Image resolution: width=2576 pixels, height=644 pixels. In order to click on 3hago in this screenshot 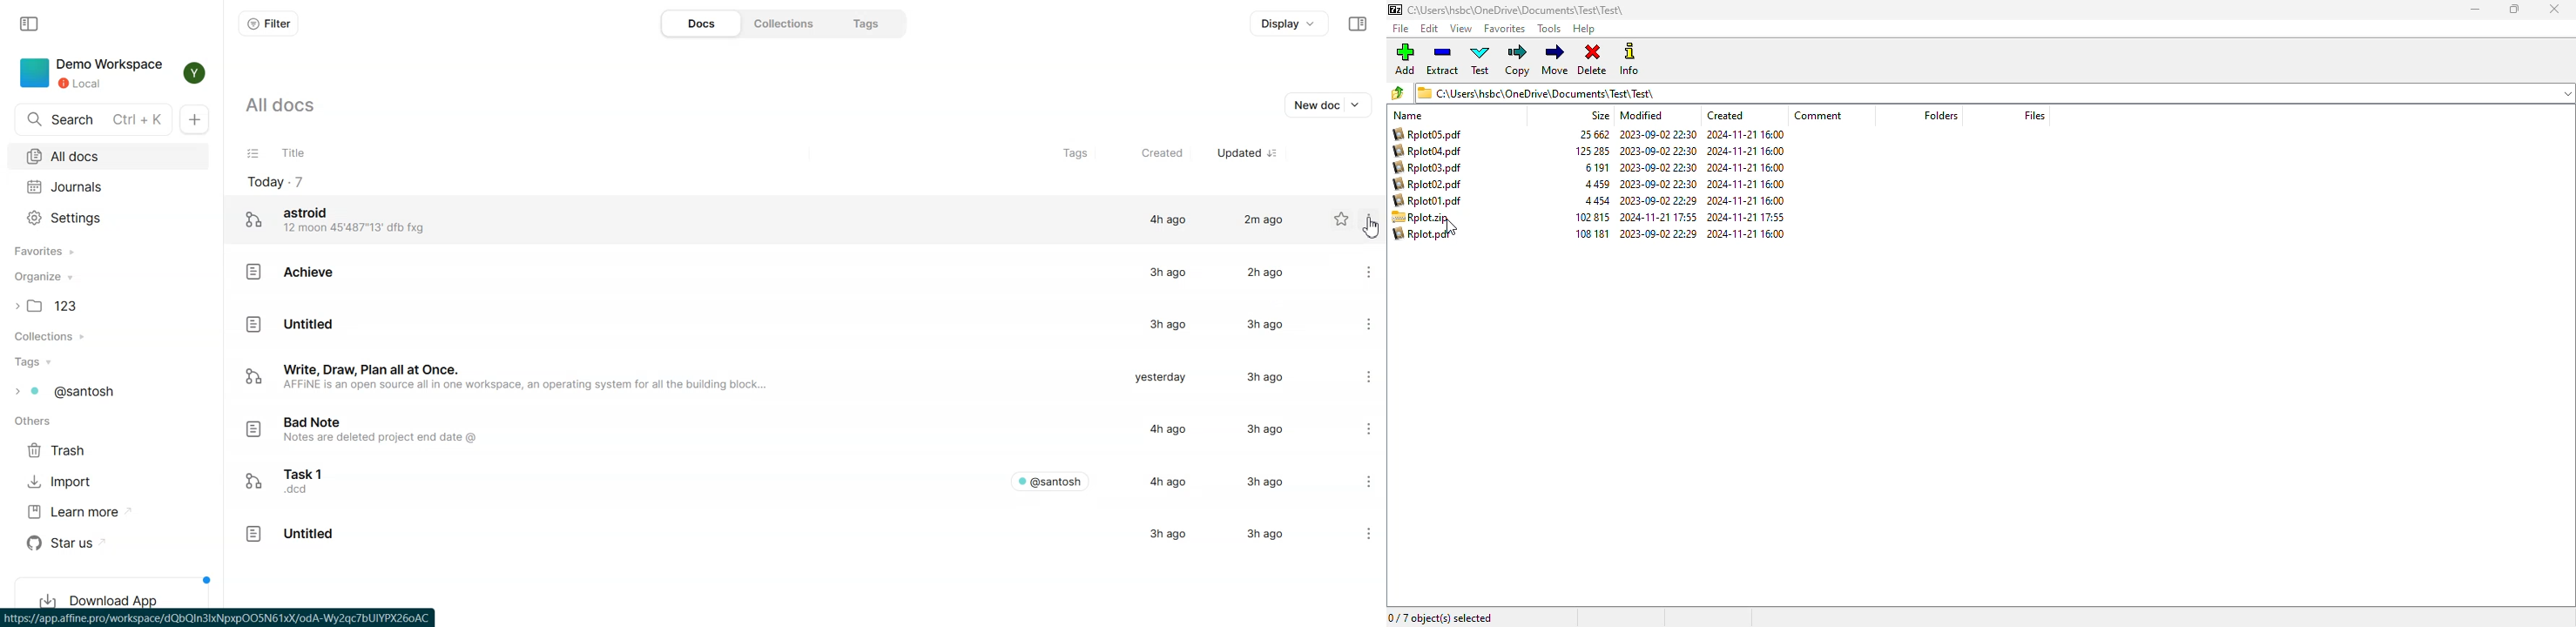, I will do `click(1260, 480)`.